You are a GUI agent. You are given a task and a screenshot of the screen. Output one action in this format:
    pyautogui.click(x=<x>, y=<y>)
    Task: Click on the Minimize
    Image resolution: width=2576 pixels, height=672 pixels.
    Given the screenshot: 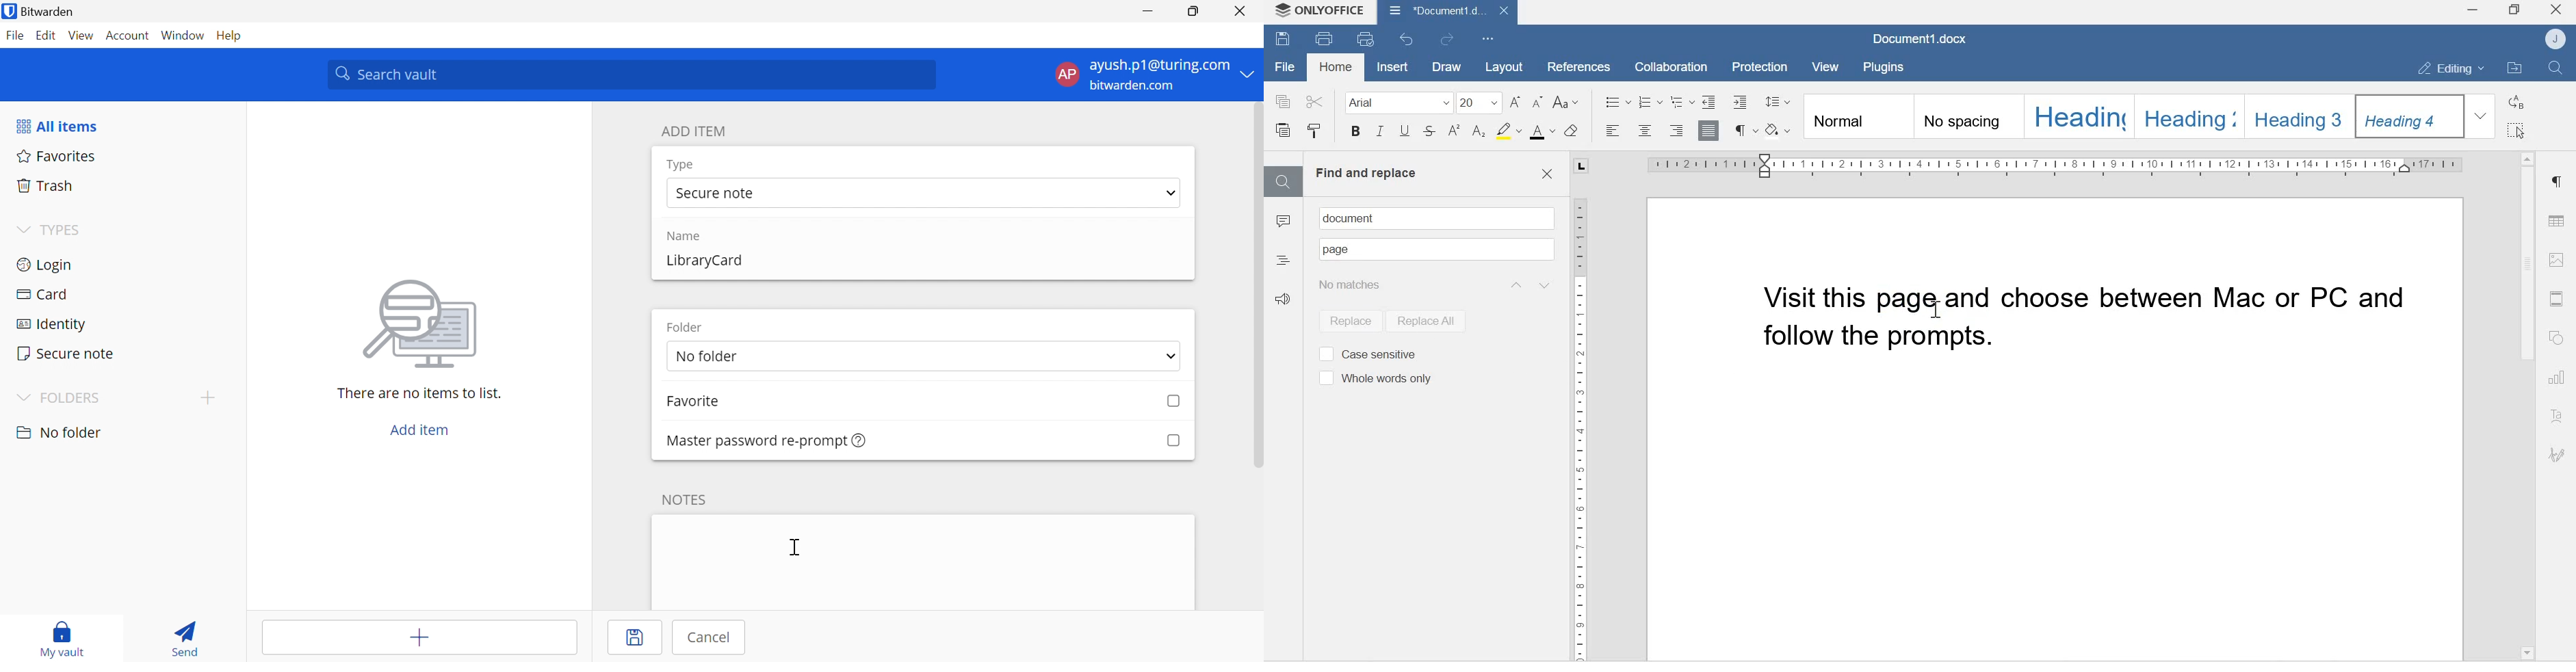 What is the action you would take?
    pyautogui.click(x=1149, y=10)
    